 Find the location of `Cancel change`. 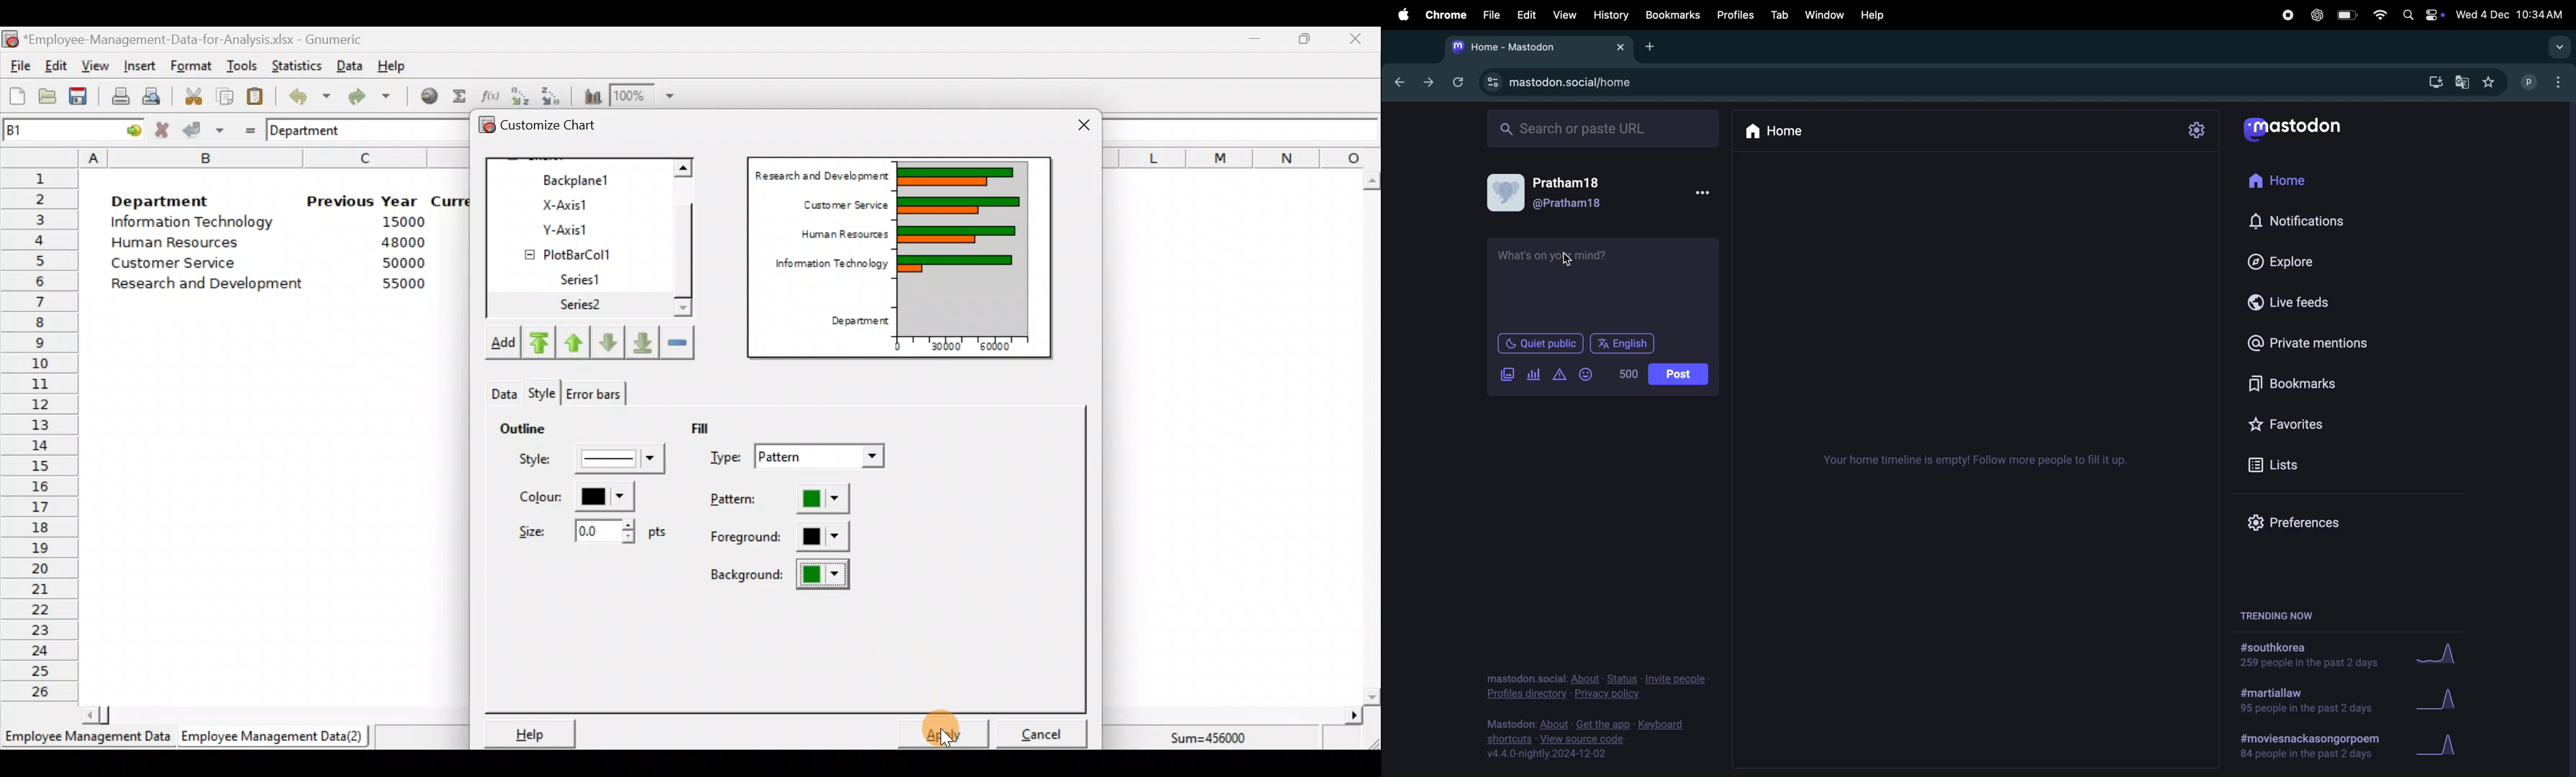

Cancel change is located at coordinates (164, 130).